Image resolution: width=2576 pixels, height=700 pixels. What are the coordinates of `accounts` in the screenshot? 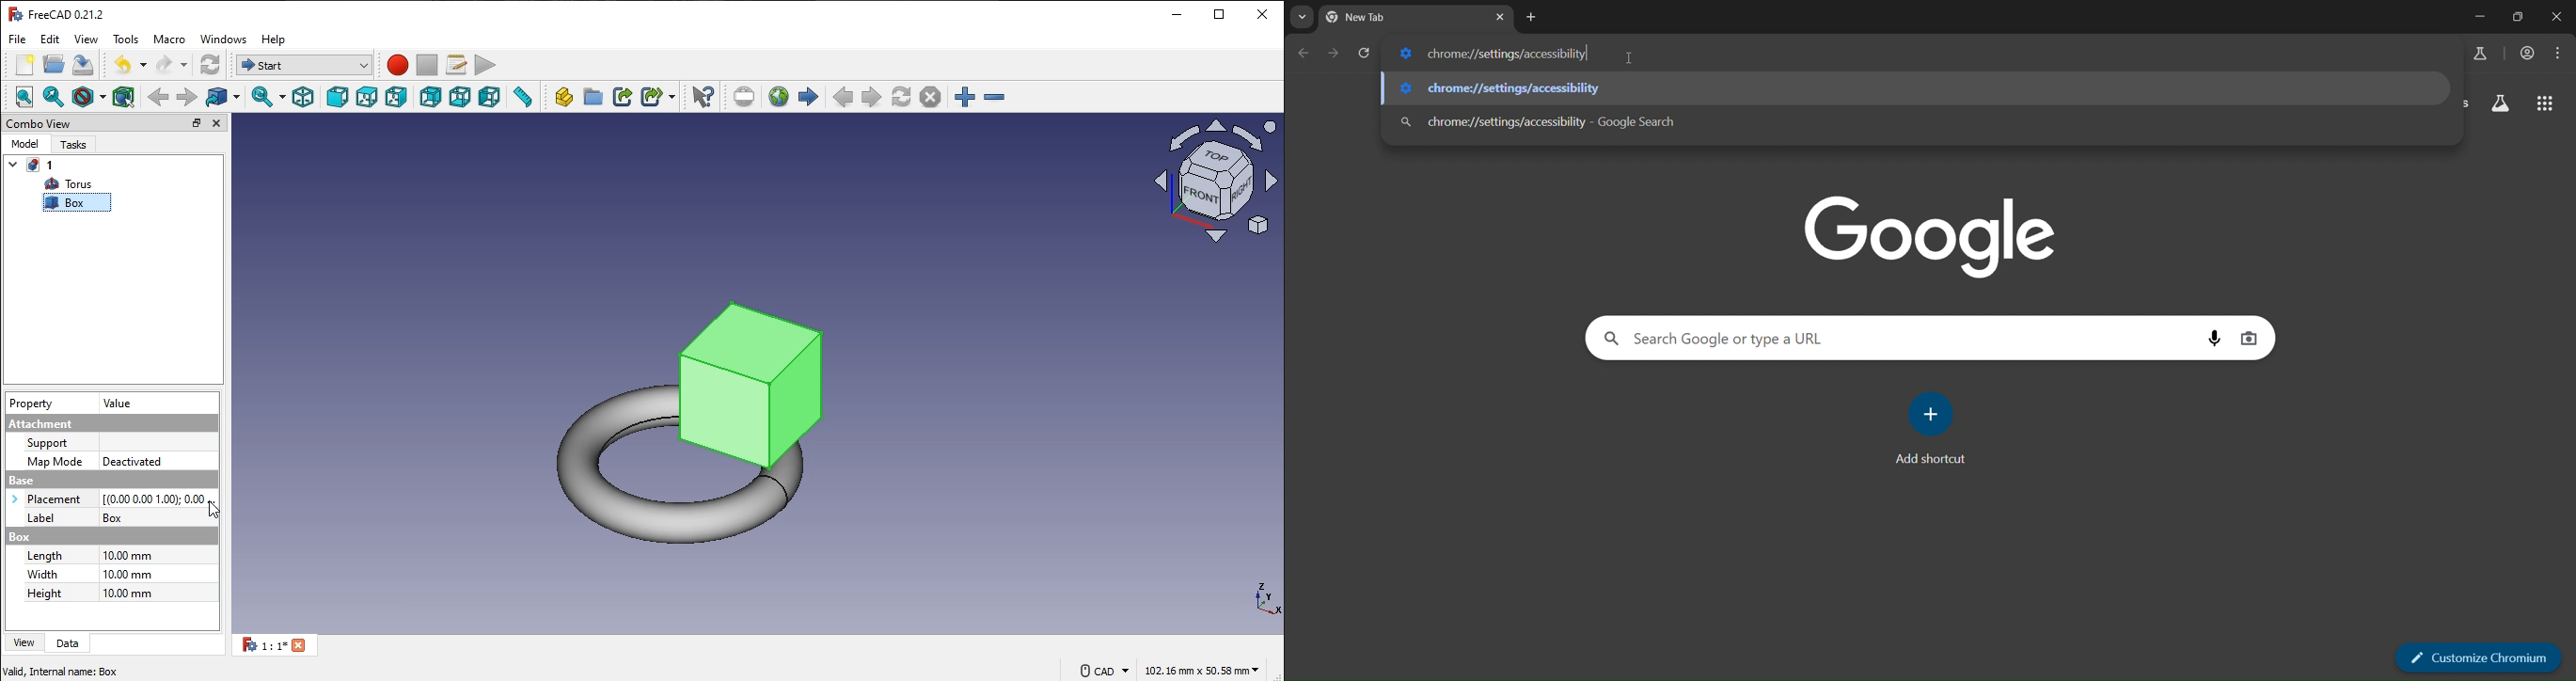 It's located at (2528, 53).